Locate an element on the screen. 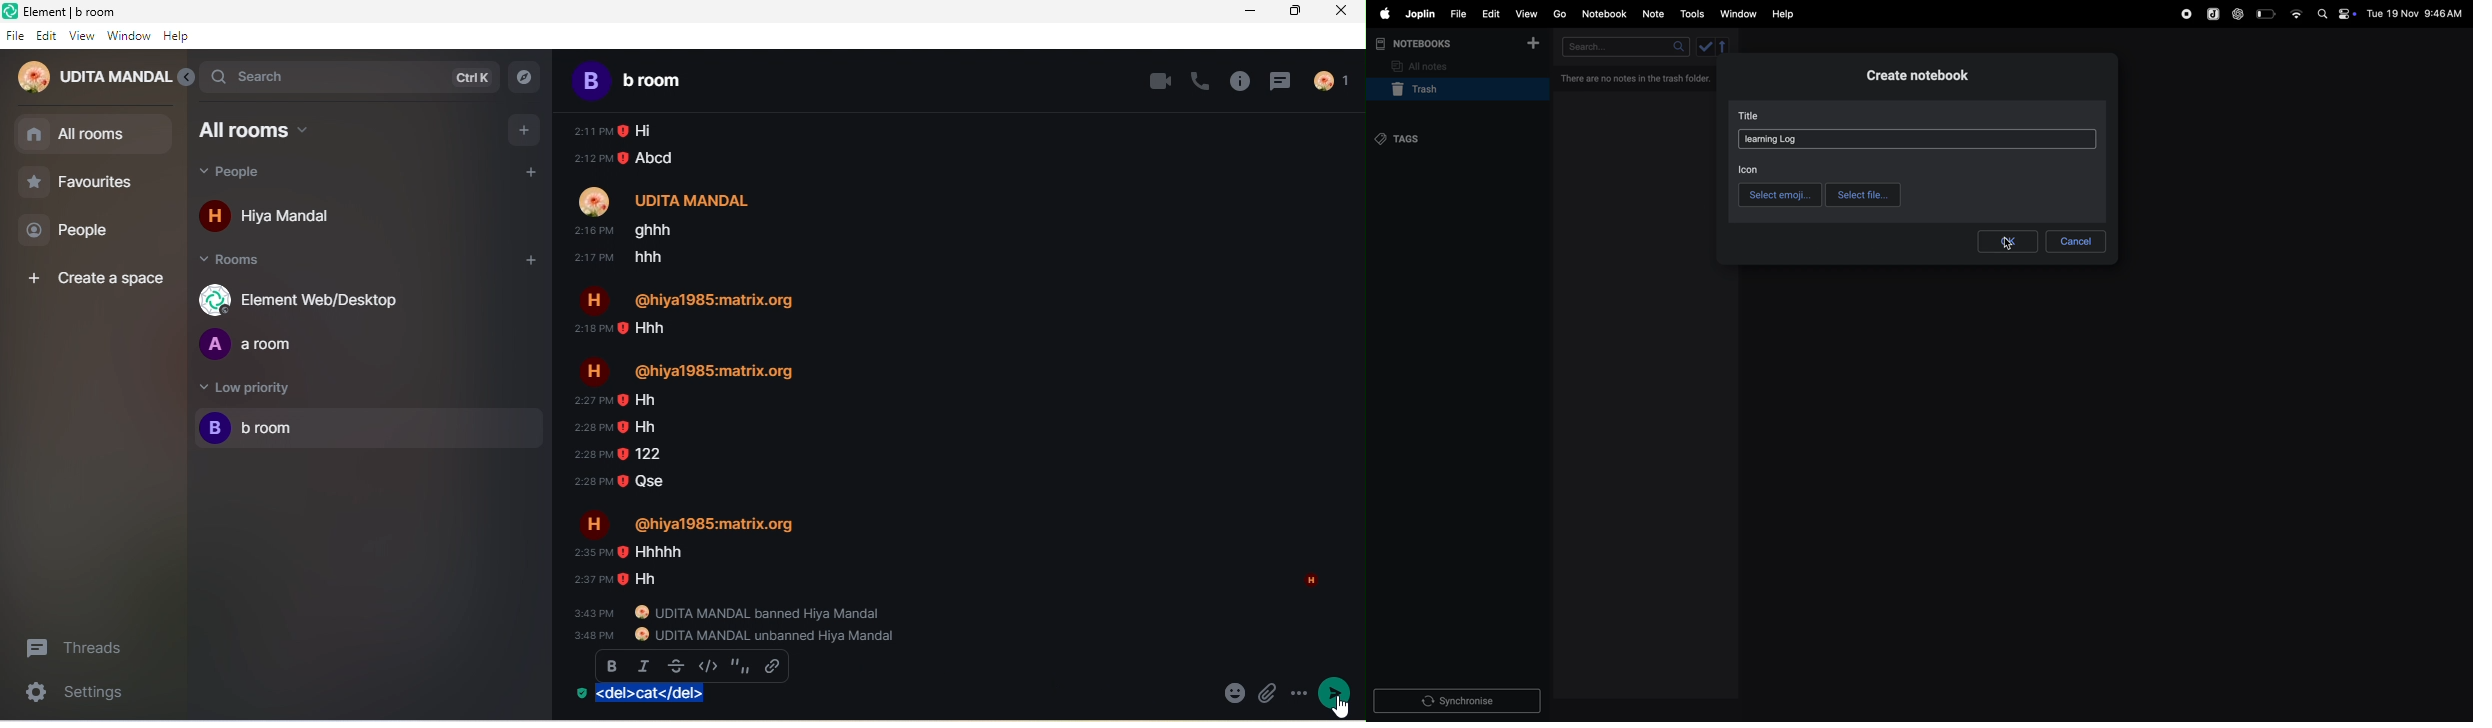 The height and width of the screenshot is (728, 2492). add room is located at coordinates (519, 264).